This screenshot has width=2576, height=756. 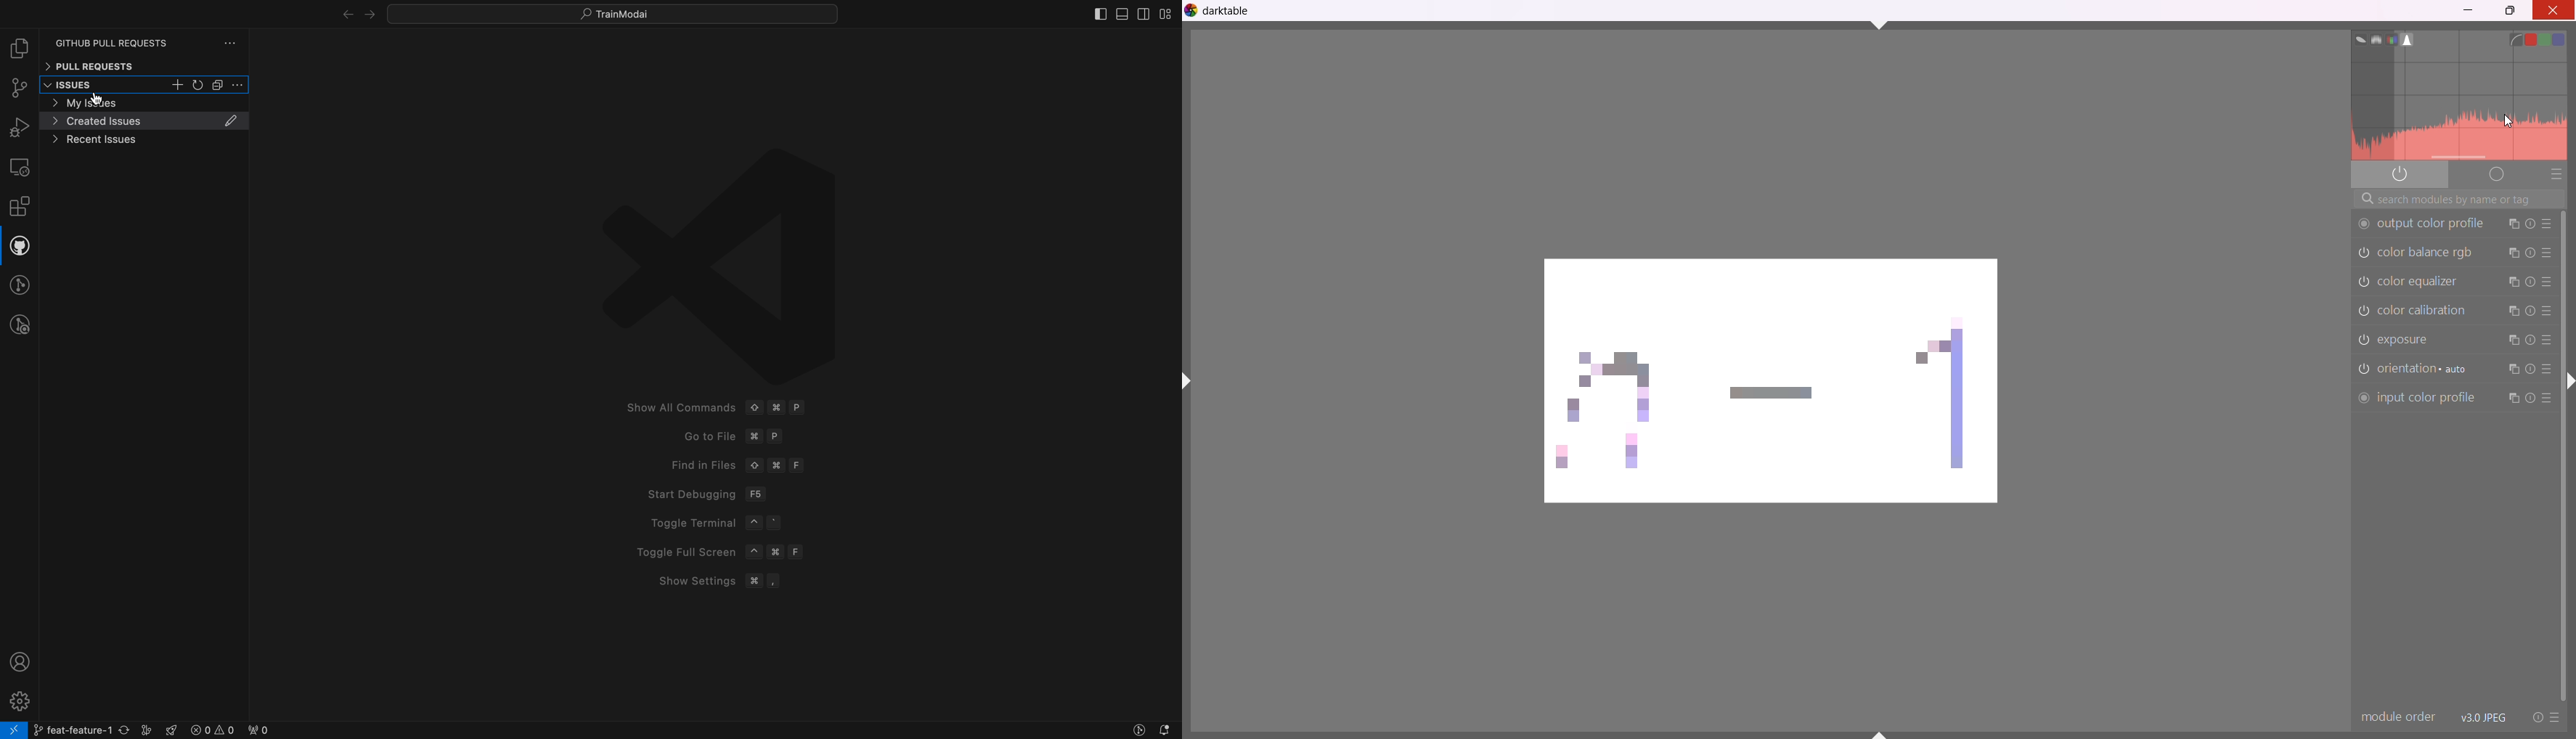 What do you see at coordinates (1167, 14) in the screenshot?
I see `layouts` at bounding box center [1167, 14].